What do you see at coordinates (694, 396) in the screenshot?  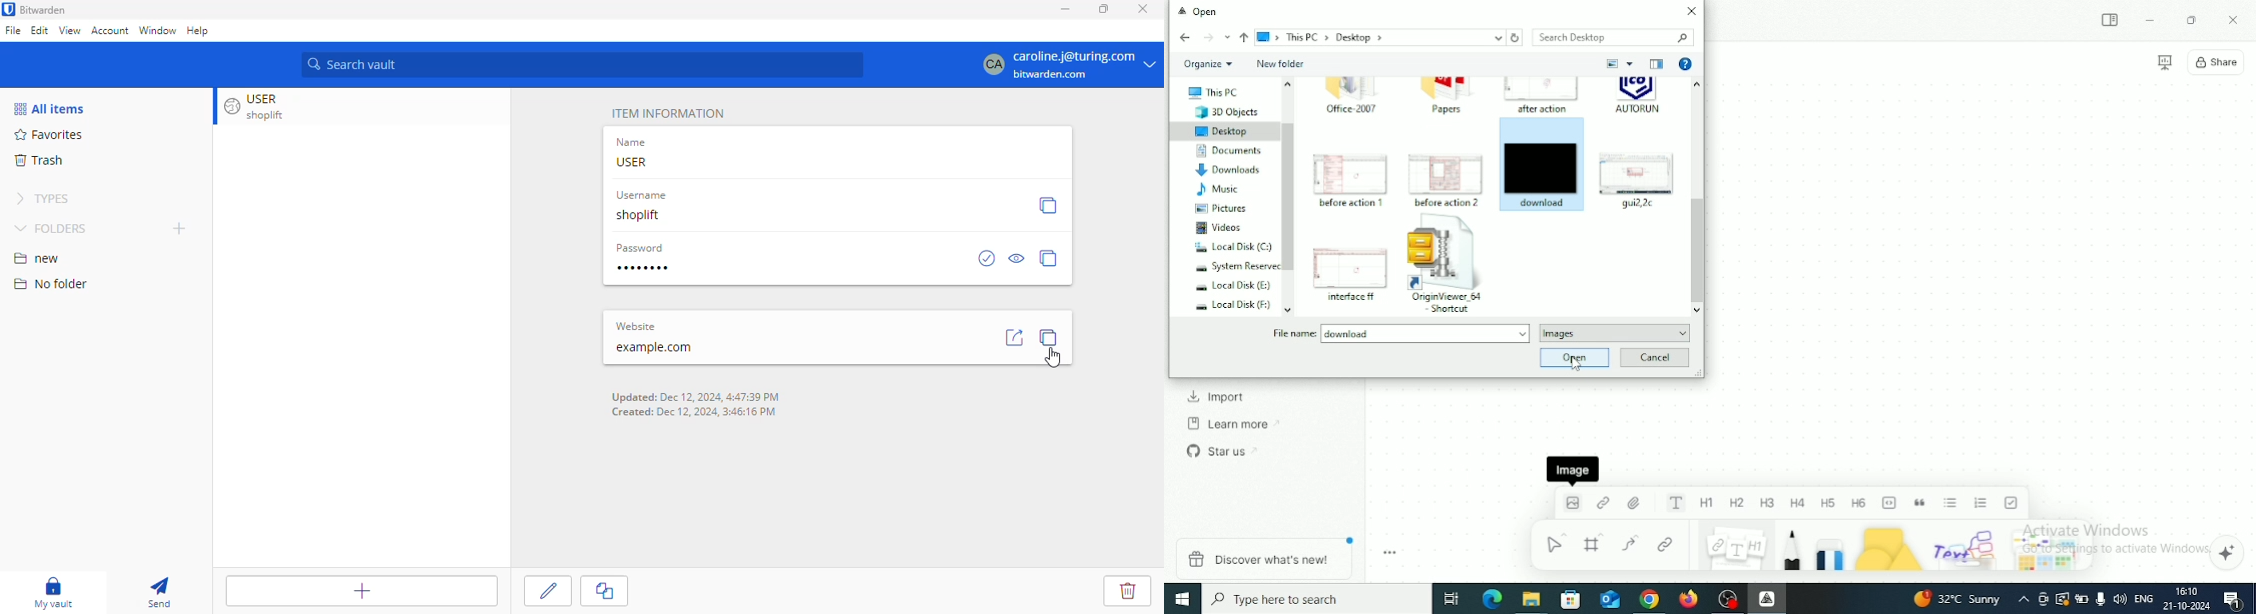 I see `Updated: Dec 12 2024 4:47:39 PM` at bounding box center [694, 396].